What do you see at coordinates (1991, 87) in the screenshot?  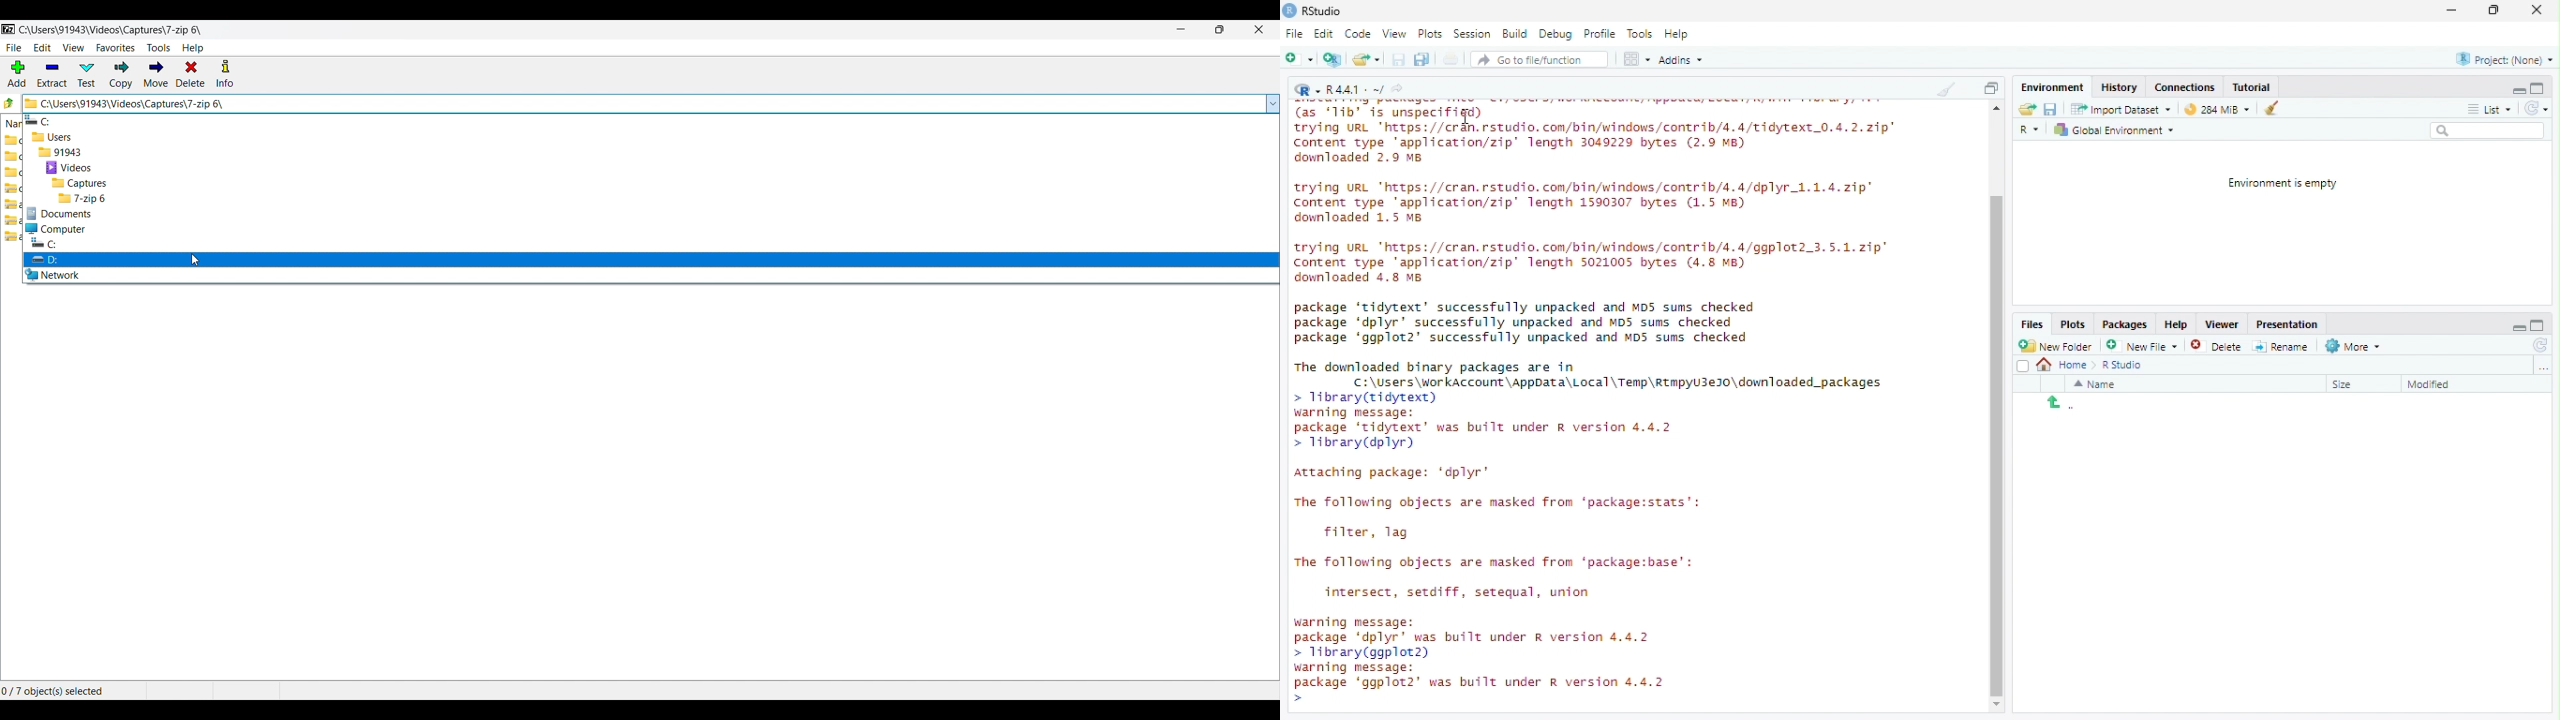 I see `Copy` at bounding box center [1991, 87].